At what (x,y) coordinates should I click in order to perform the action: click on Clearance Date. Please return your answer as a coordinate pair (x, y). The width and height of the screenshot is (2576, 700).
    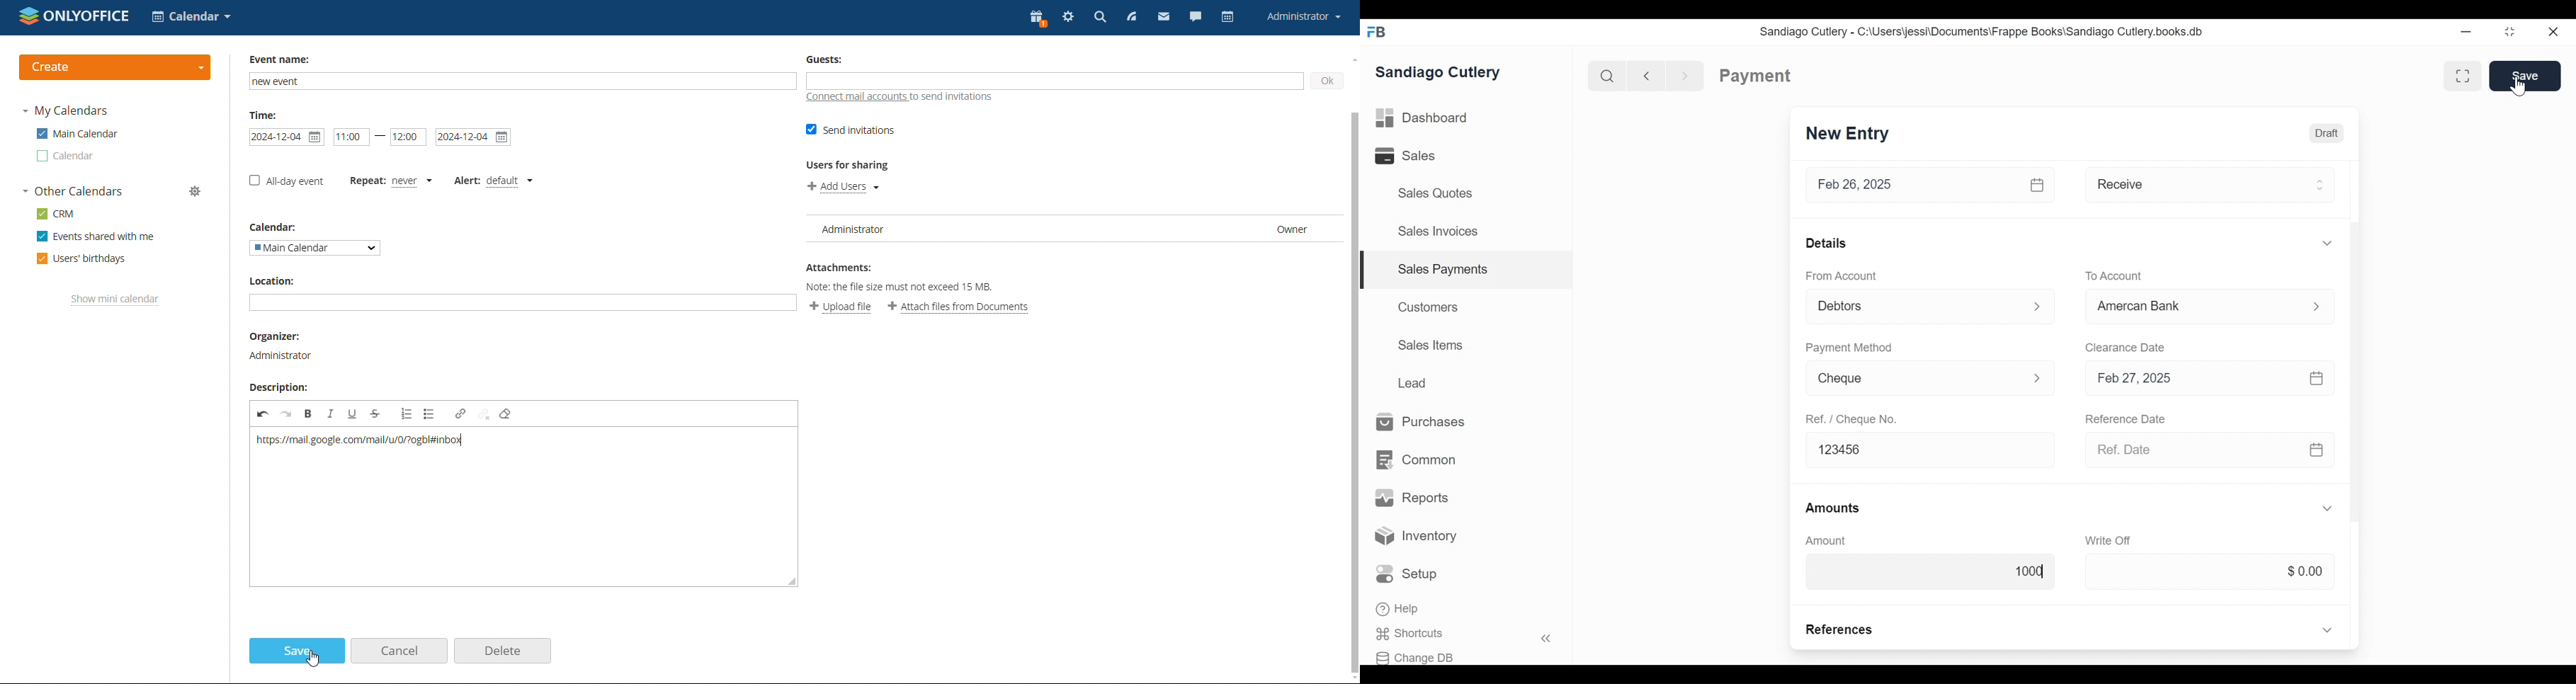
    Looking at the image, I should click on (2126, 346).